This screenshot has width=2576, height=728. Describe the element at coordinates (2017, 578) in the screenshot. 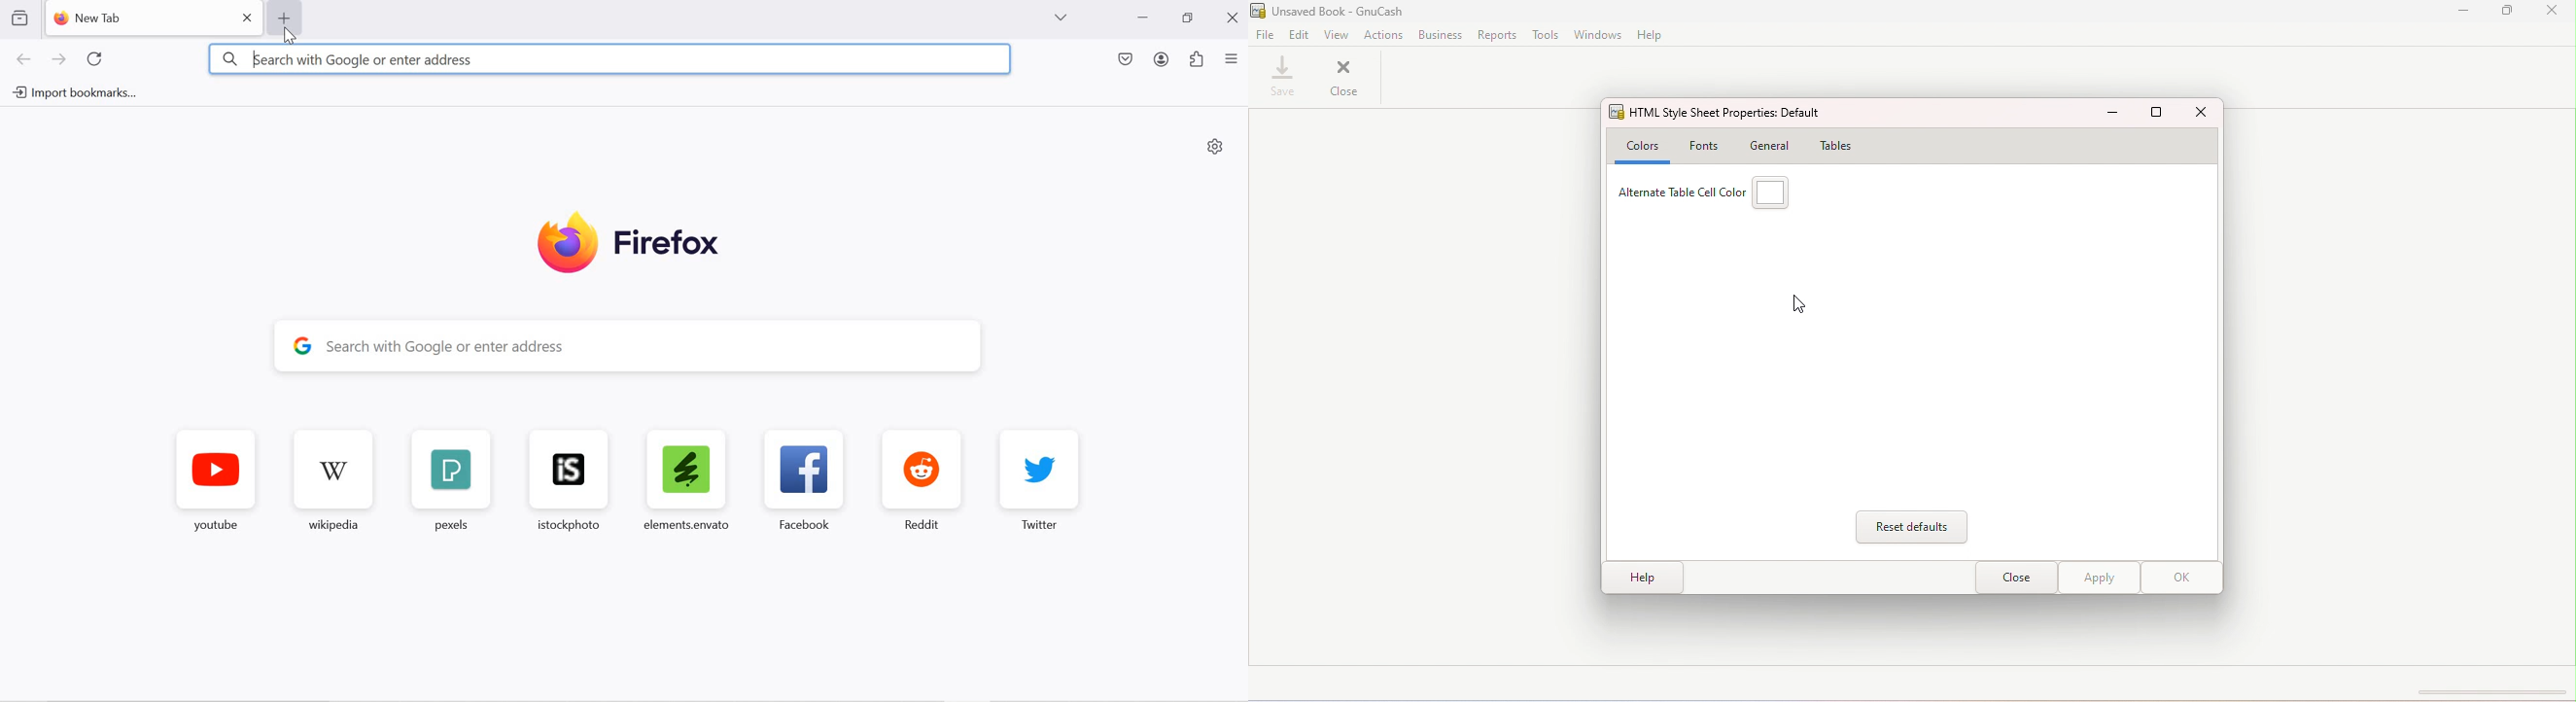

I see `close` at that location.